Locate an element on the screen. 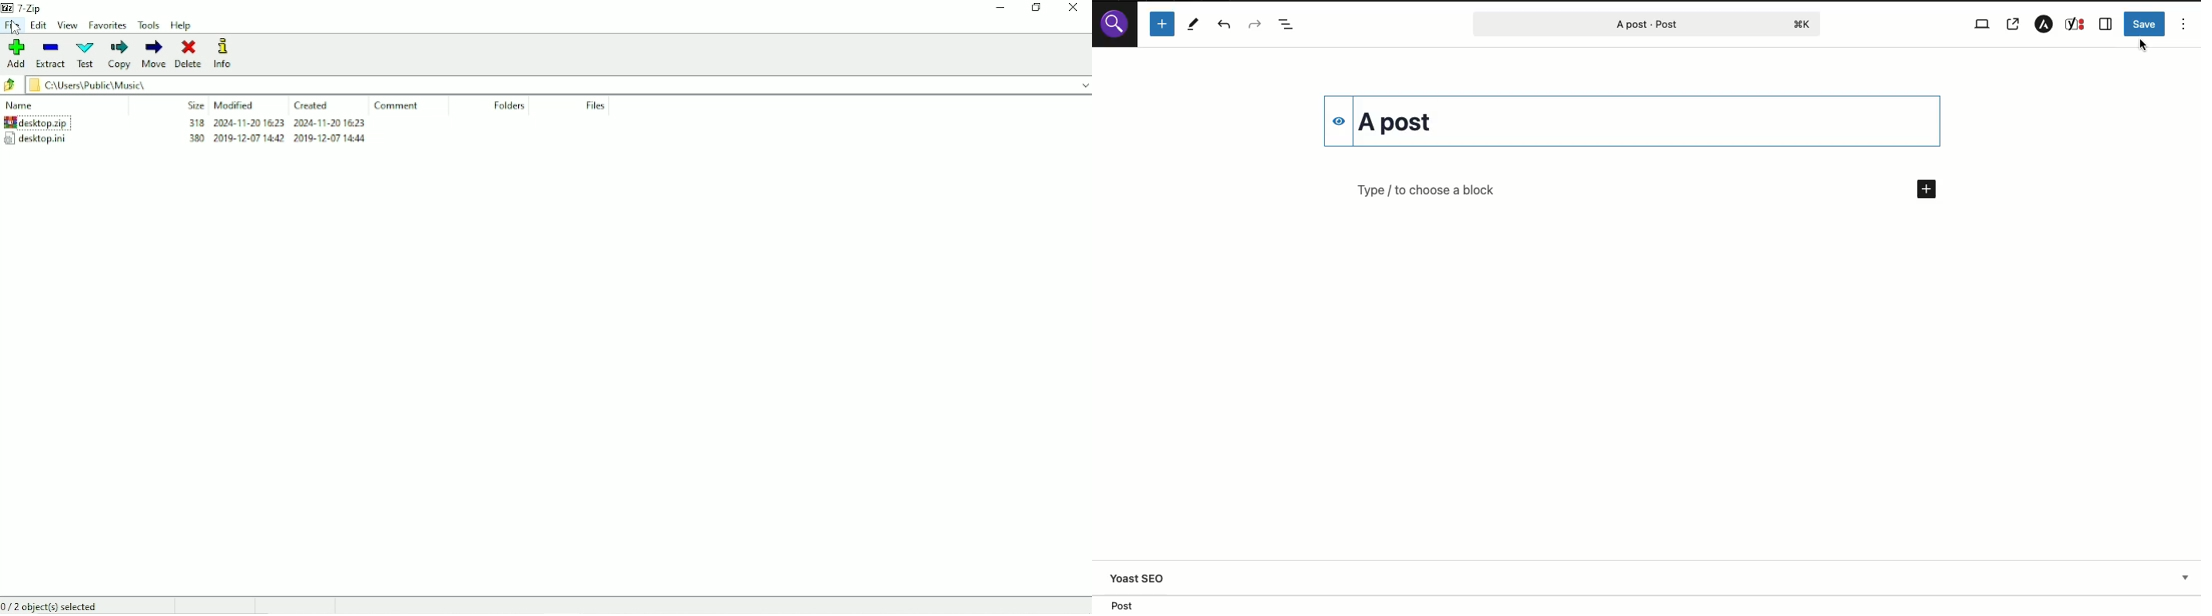 The height and width of the screenshot is (616, 2212). Post is located at coordinates (1646, 23).